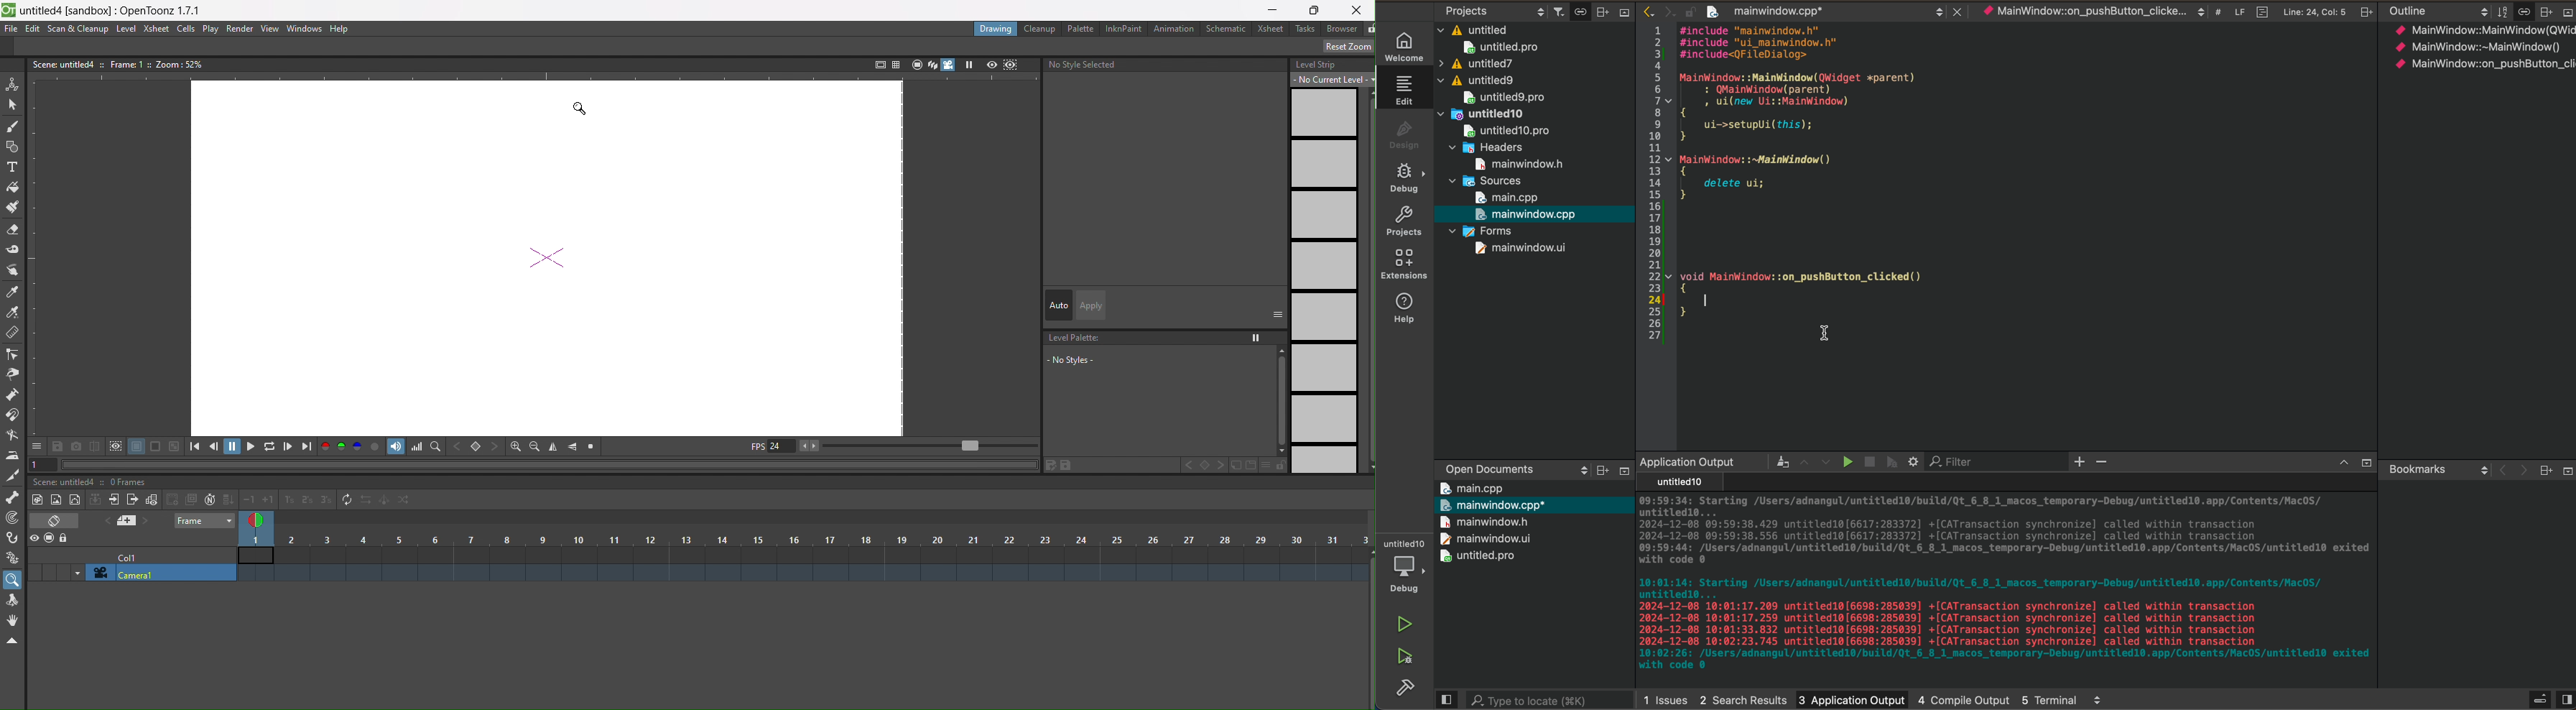 The image size is (2576, 728). I want to click on frame selector, so click(258, 520).